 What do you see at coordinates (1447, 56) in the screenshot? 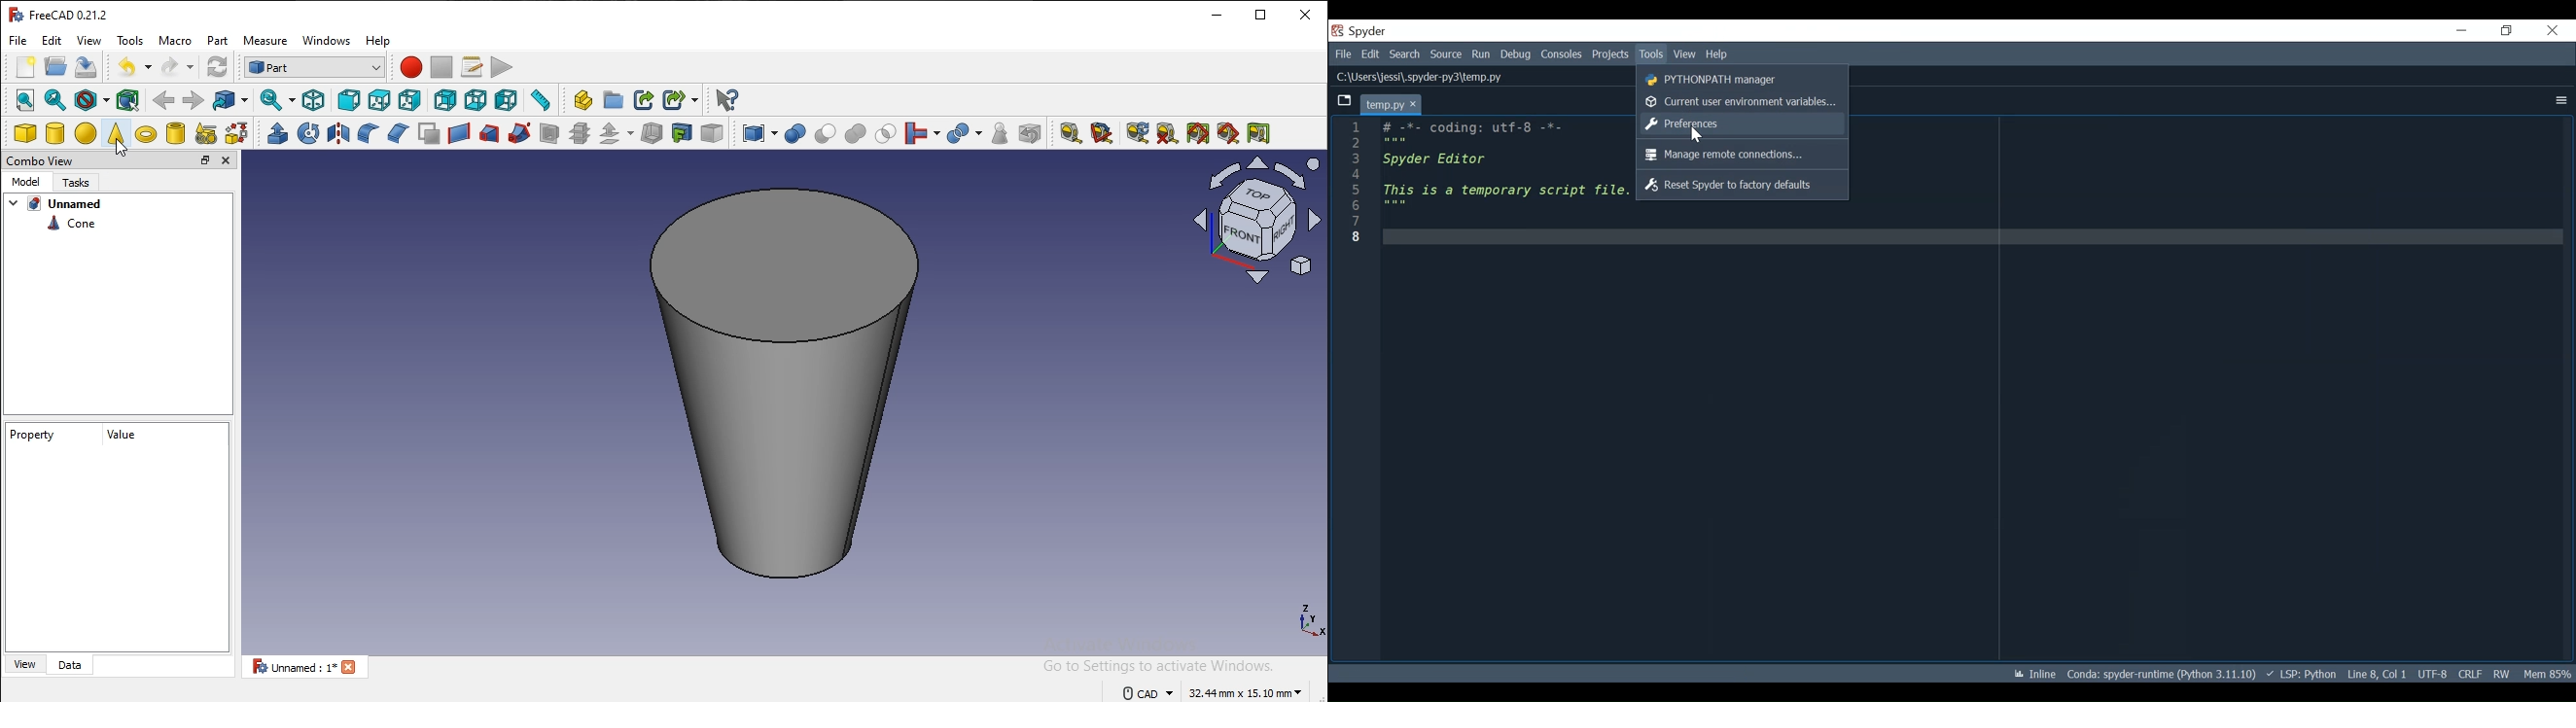
I see `Source` at bounding box center [1447, 56].